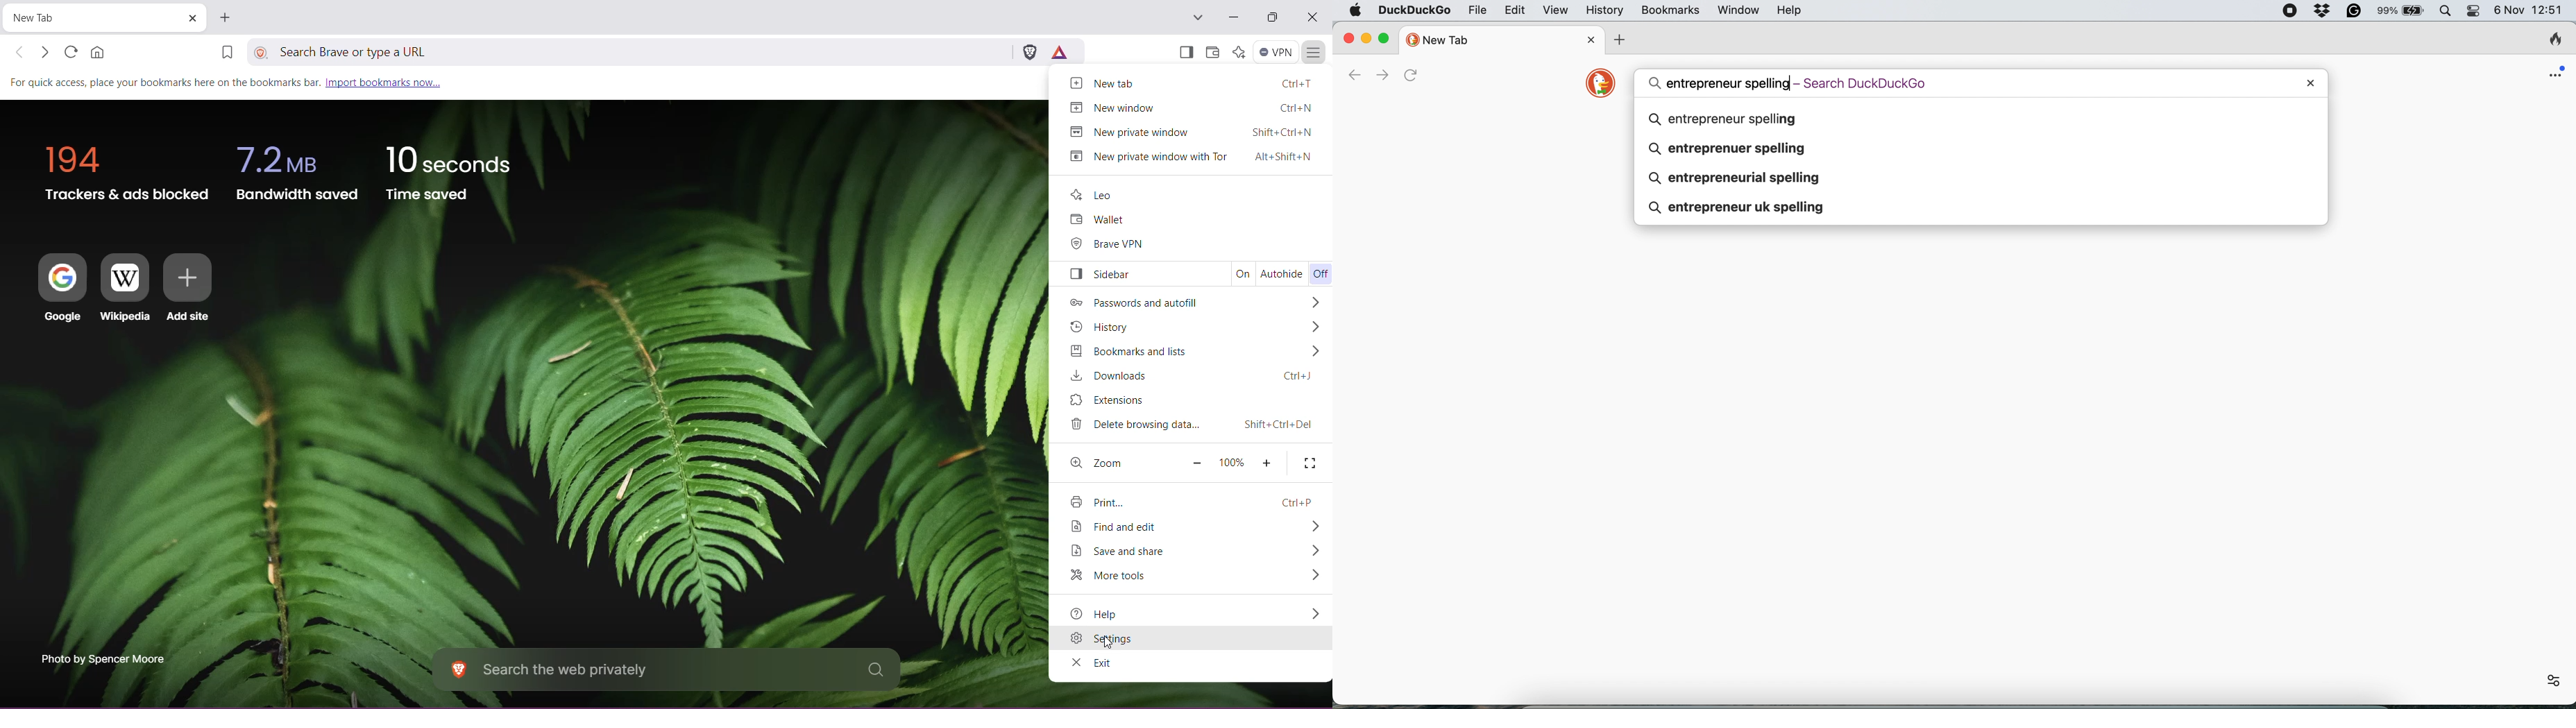 This screenshot has width=2576, height=728. Describe the element at coordinates (1622, 39) in the screenshot. I see `add new tab` at that location.